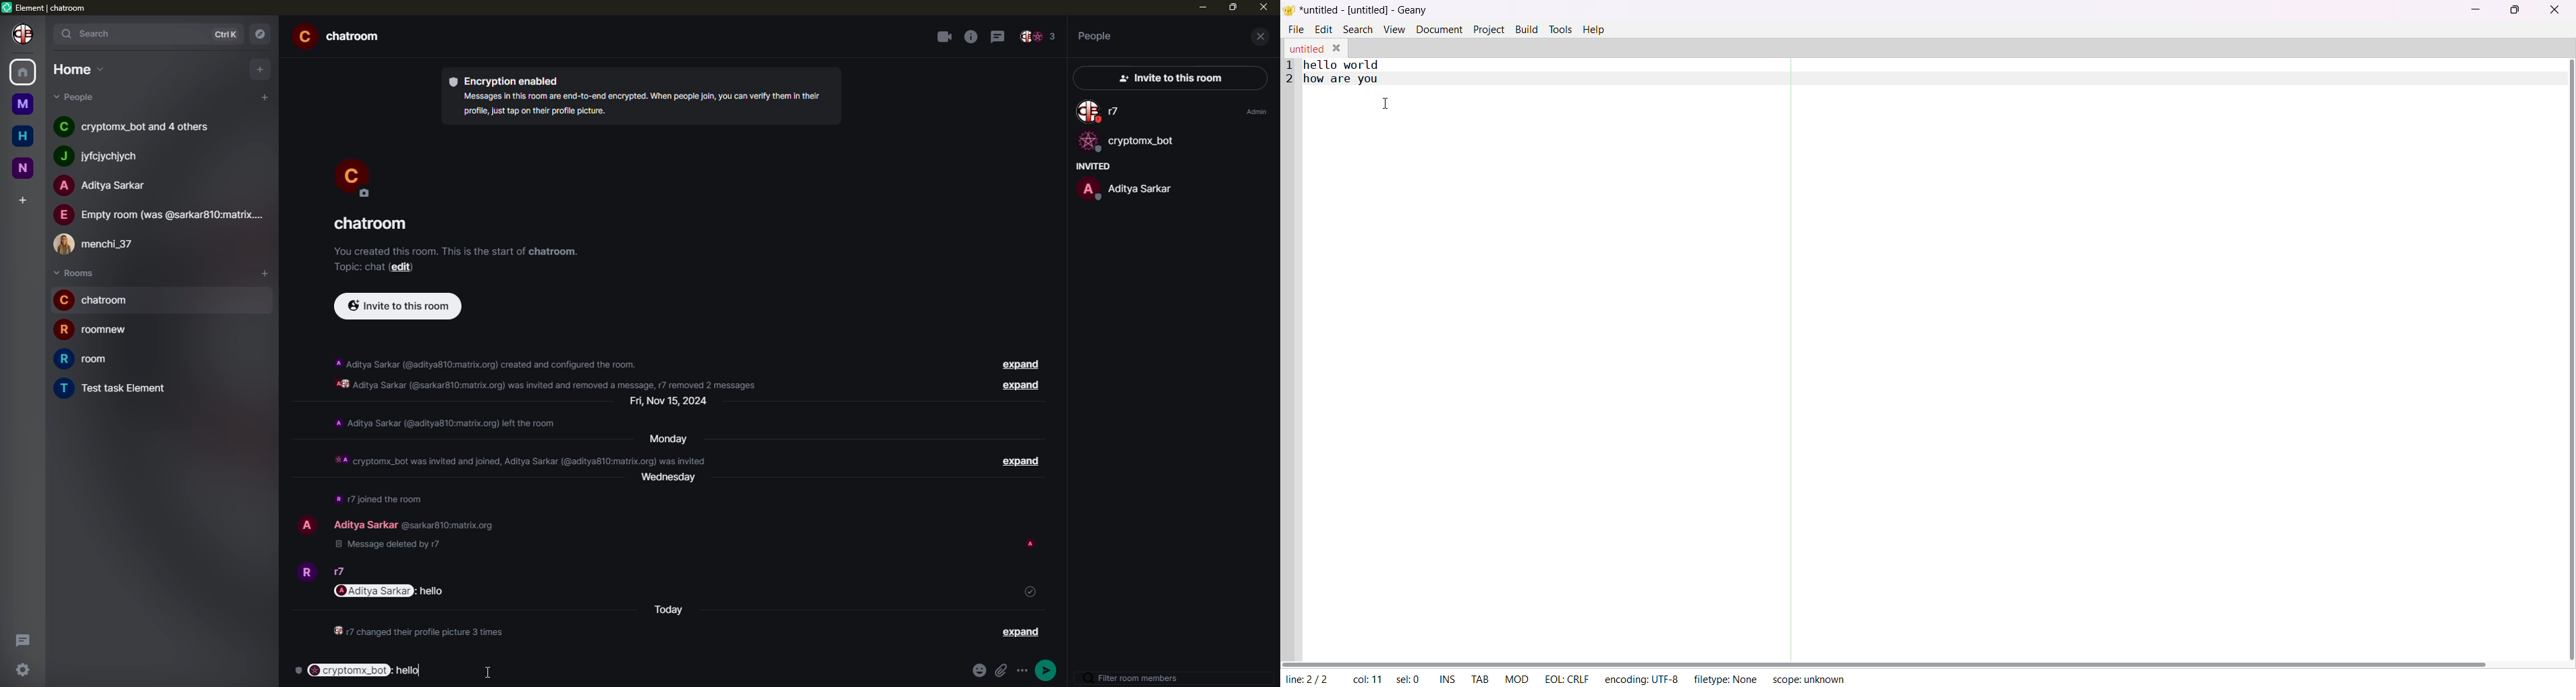 The image size is (2576, 700). I want to click on attach, so click(1005, 672).